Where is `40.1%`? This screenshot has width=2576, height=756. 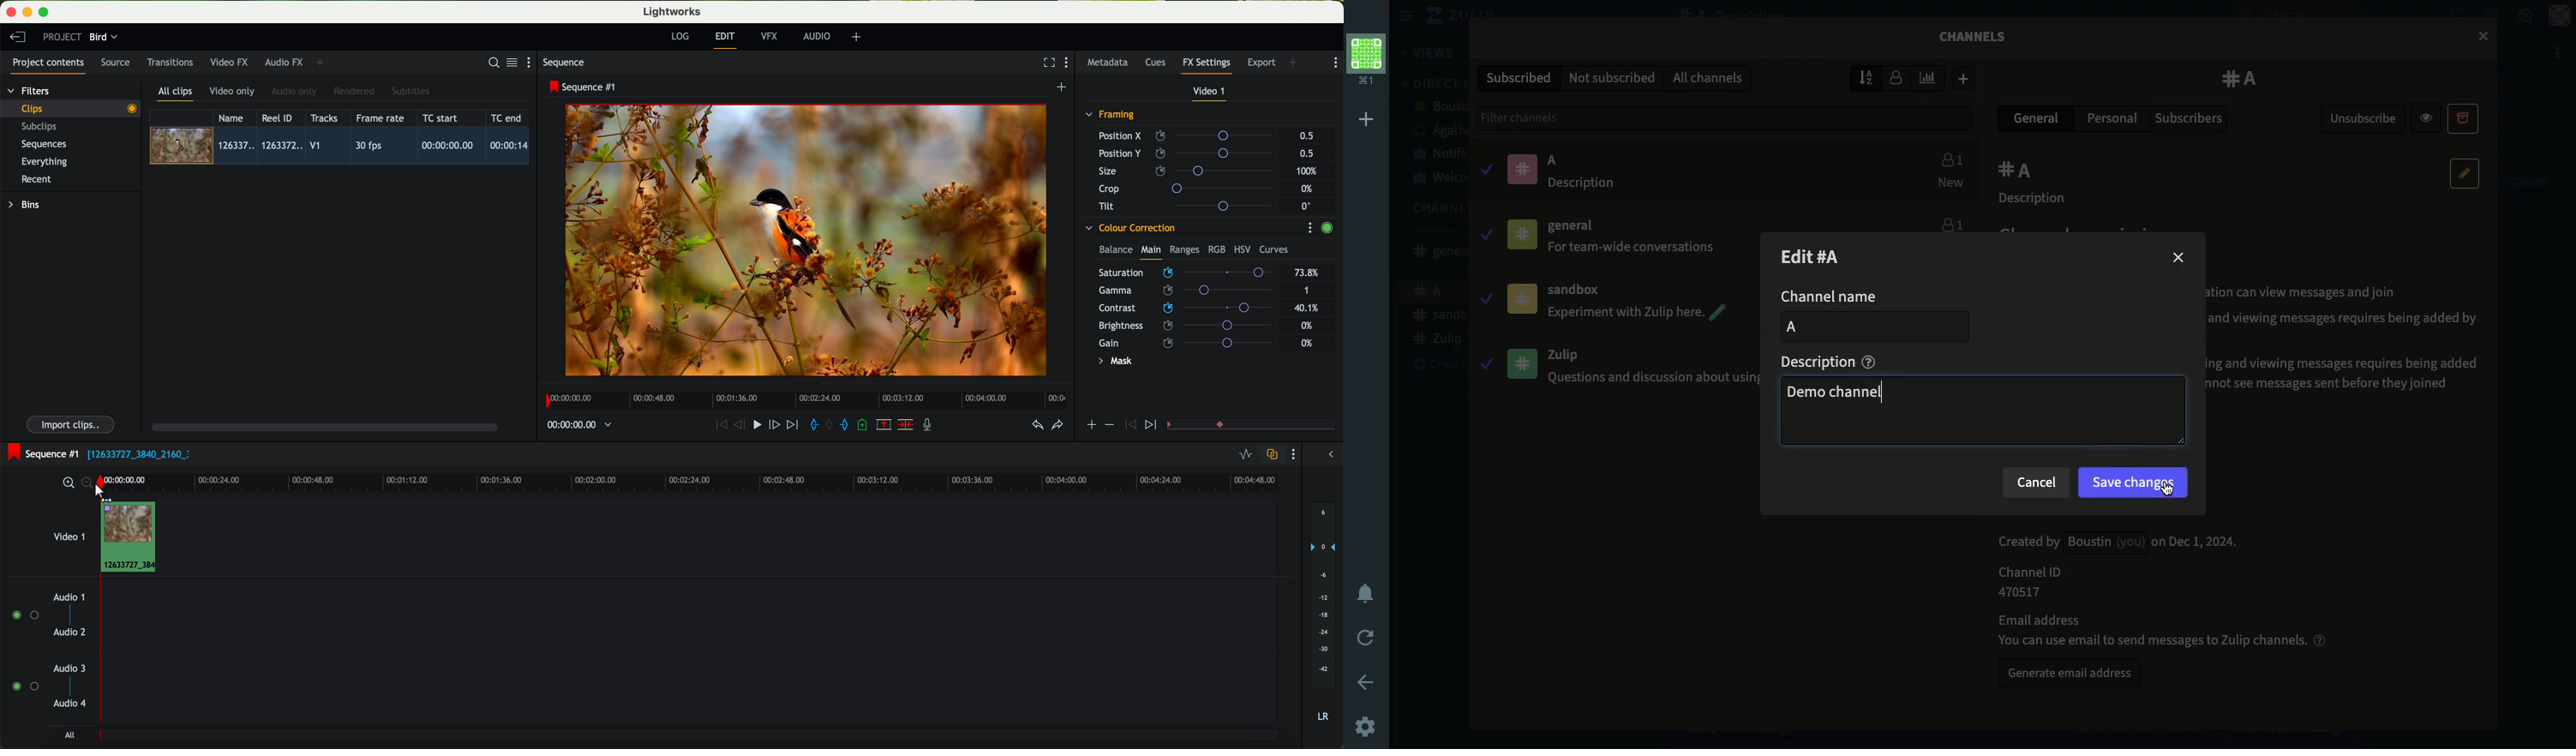
40.1% is located at coordinates (1310, 308).